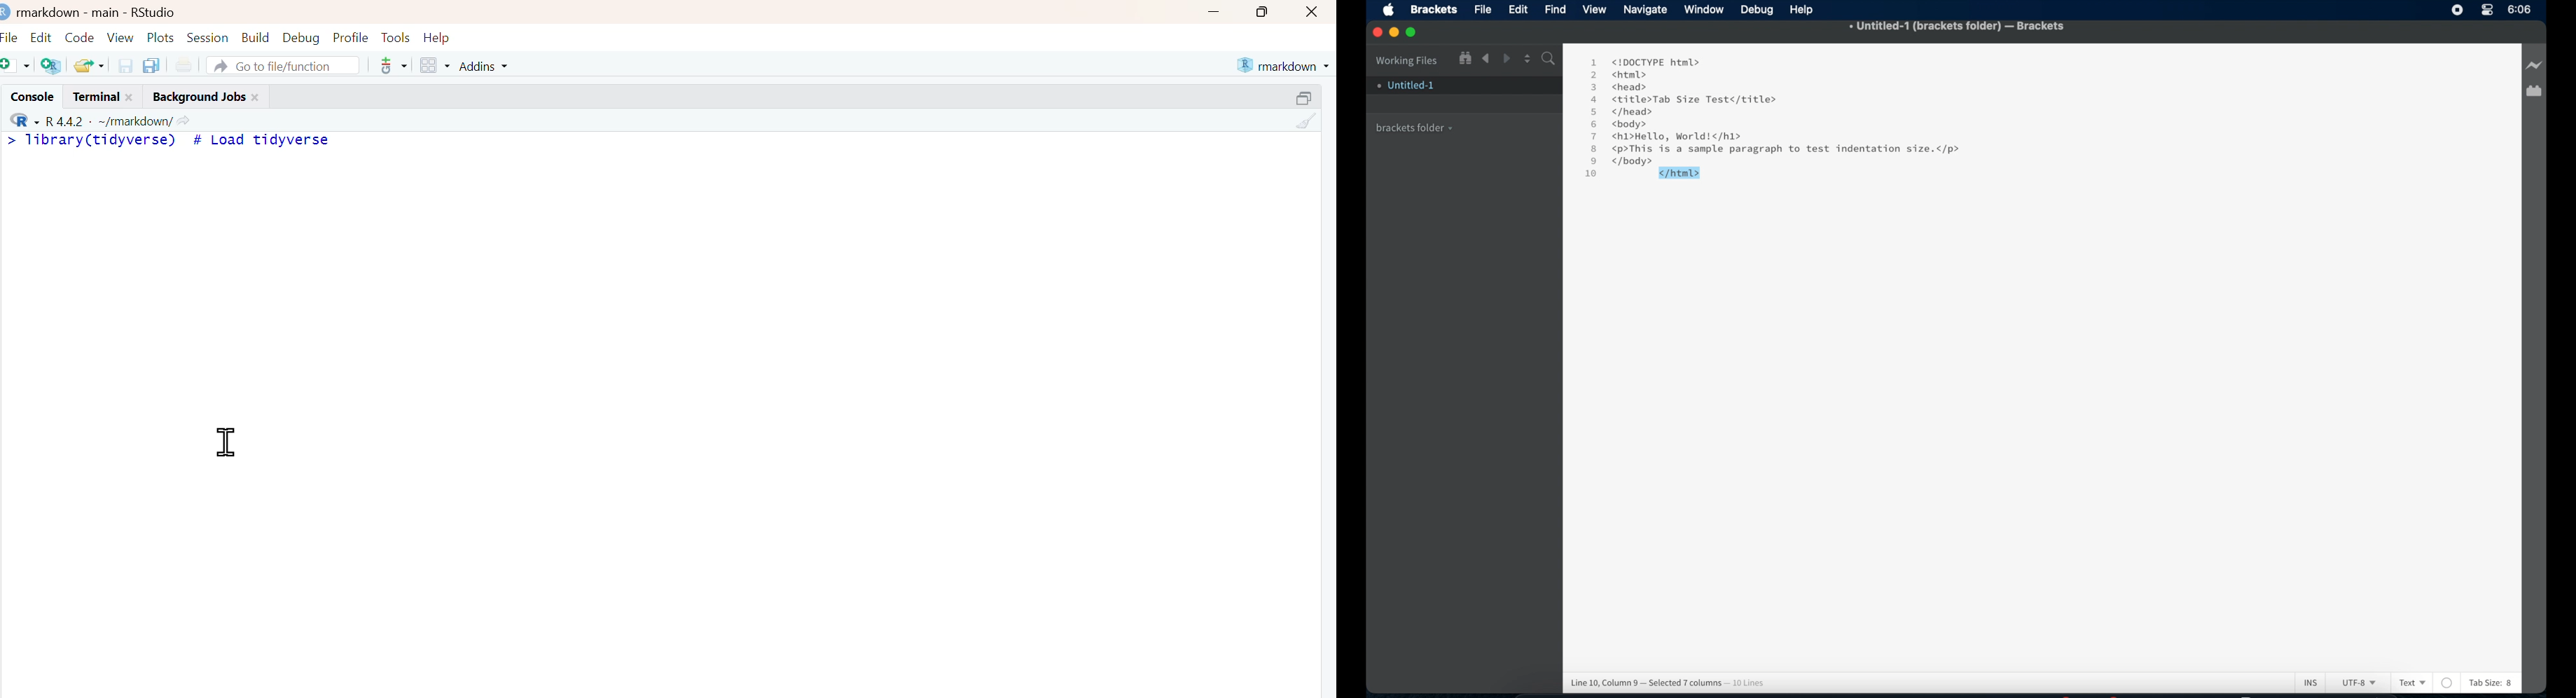 The width and height of the screenshot is (2576, 700). I want to click on workspace panes, so click(435, 66).